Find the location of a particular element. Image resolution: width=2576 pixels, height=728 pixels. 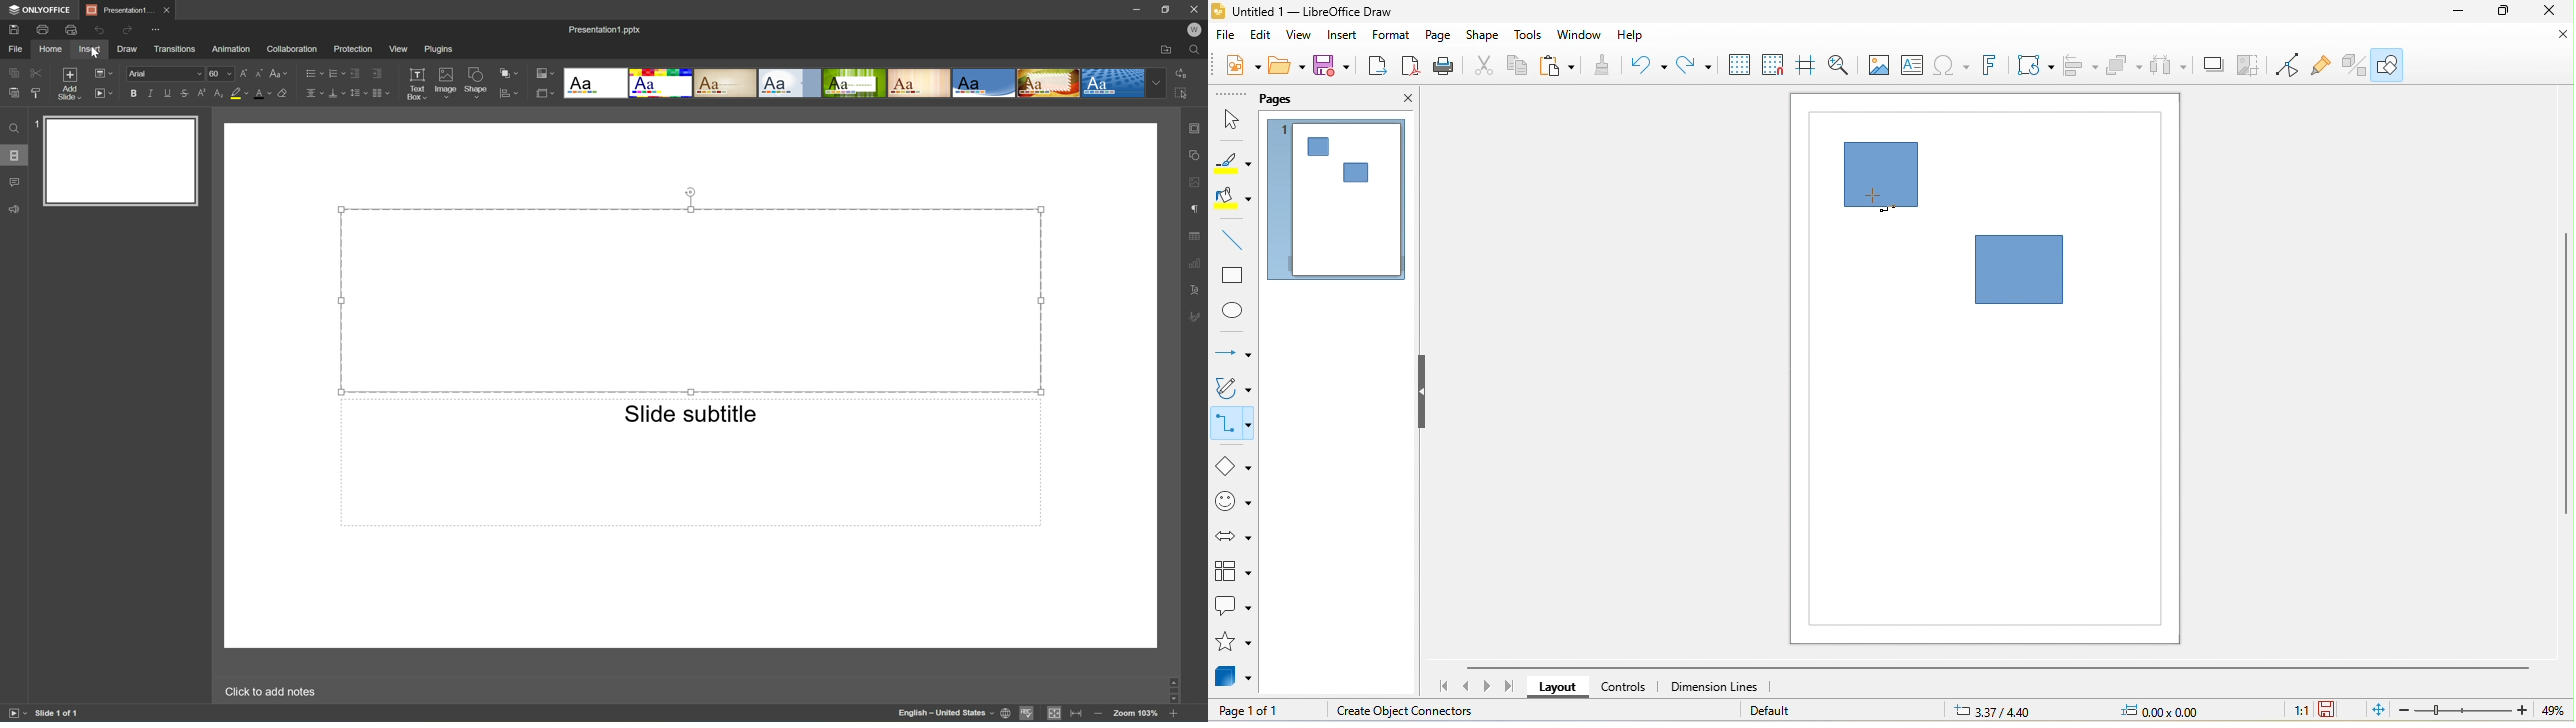

Collaboration is located at coordinates (292, 49).